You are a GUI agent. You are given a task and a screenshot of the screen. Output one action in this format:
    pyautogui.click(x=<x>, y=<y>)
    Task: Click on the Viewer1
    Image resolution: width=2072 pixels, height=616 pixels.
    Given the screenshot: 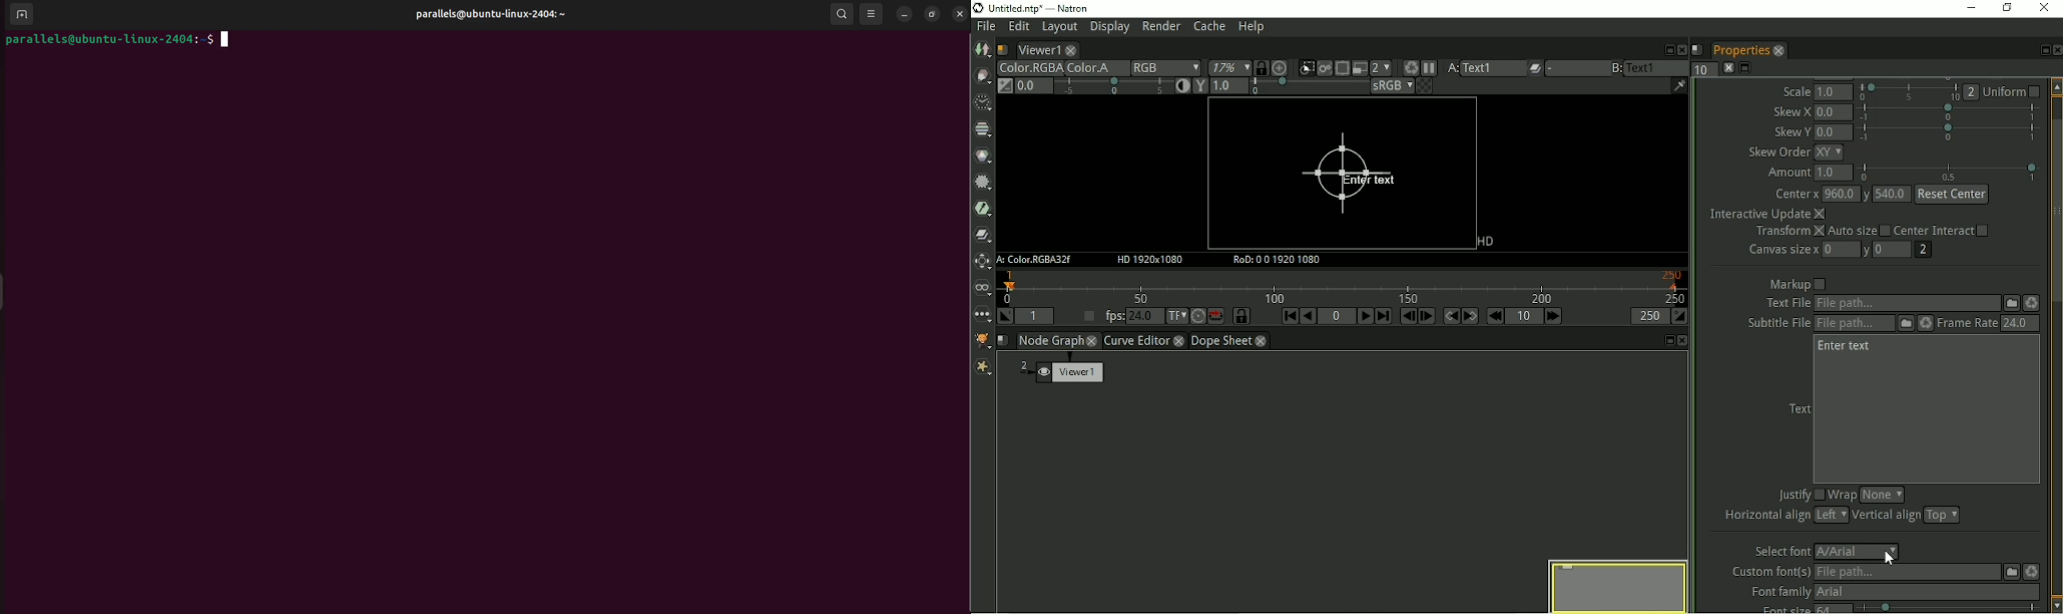 What is the action you would take?
    pyautogui.click(x=1037, y=50)
    